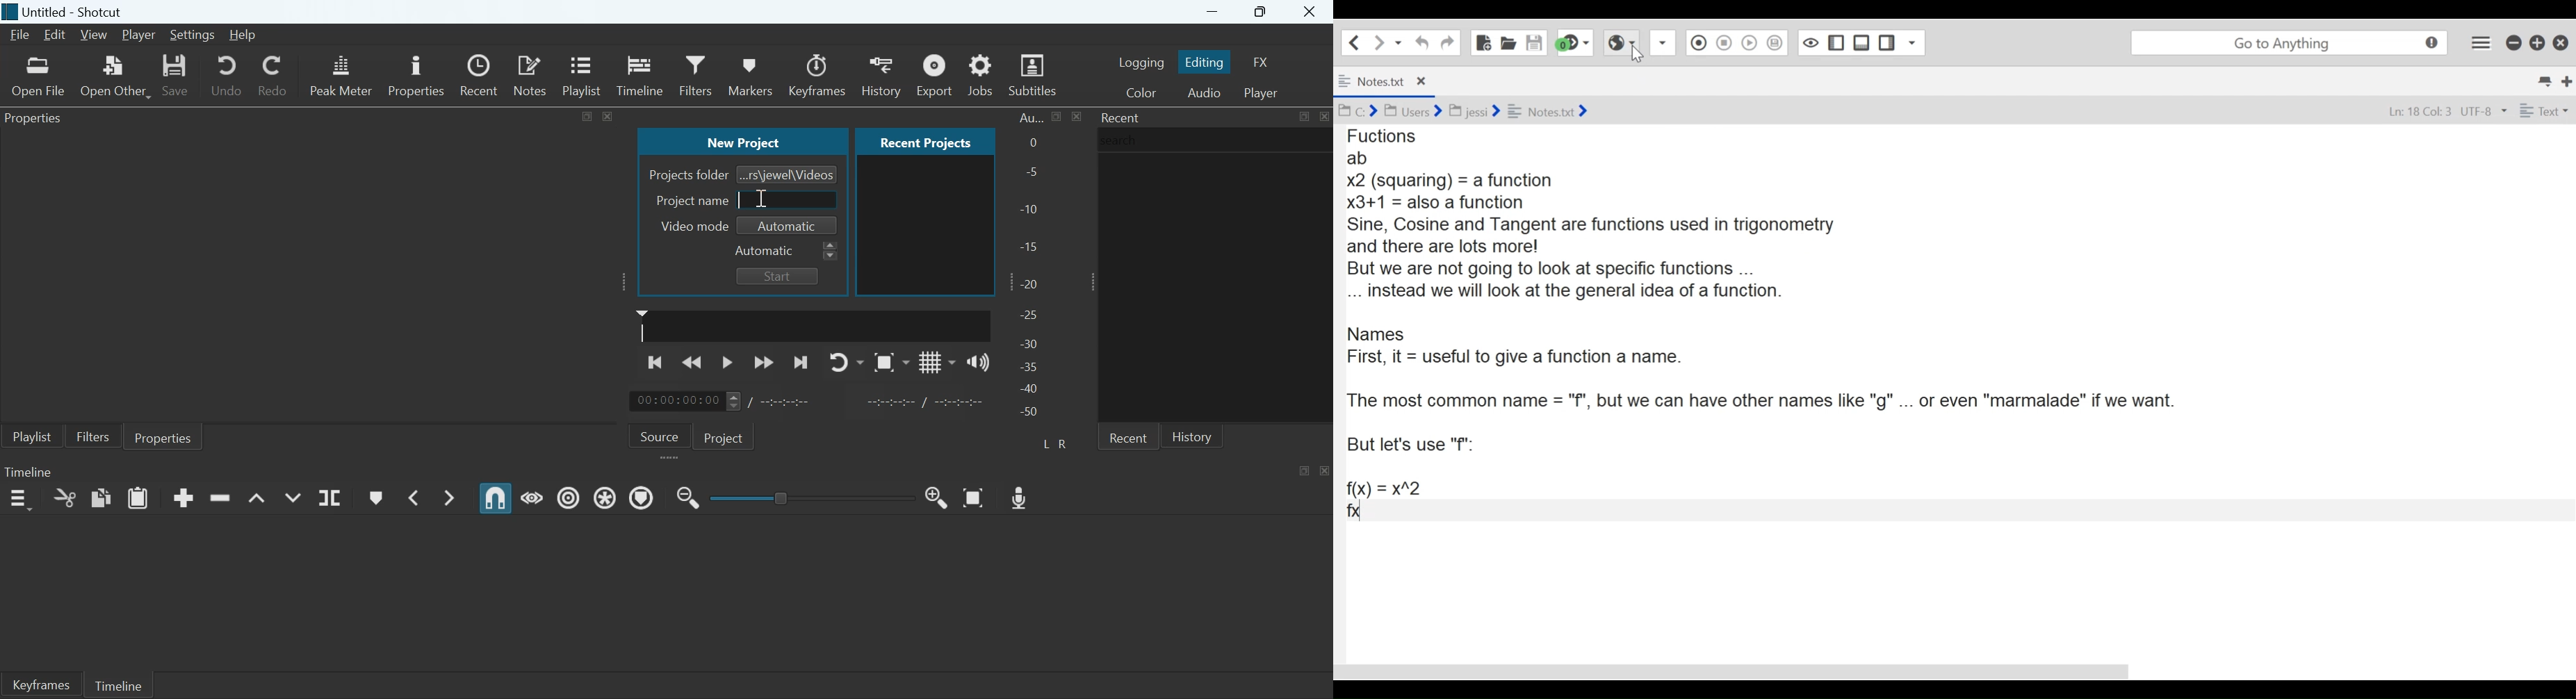  What do you see at coordinates (101, 497) in the screenshot?
I see `copy` at bounding box center [101, 497].